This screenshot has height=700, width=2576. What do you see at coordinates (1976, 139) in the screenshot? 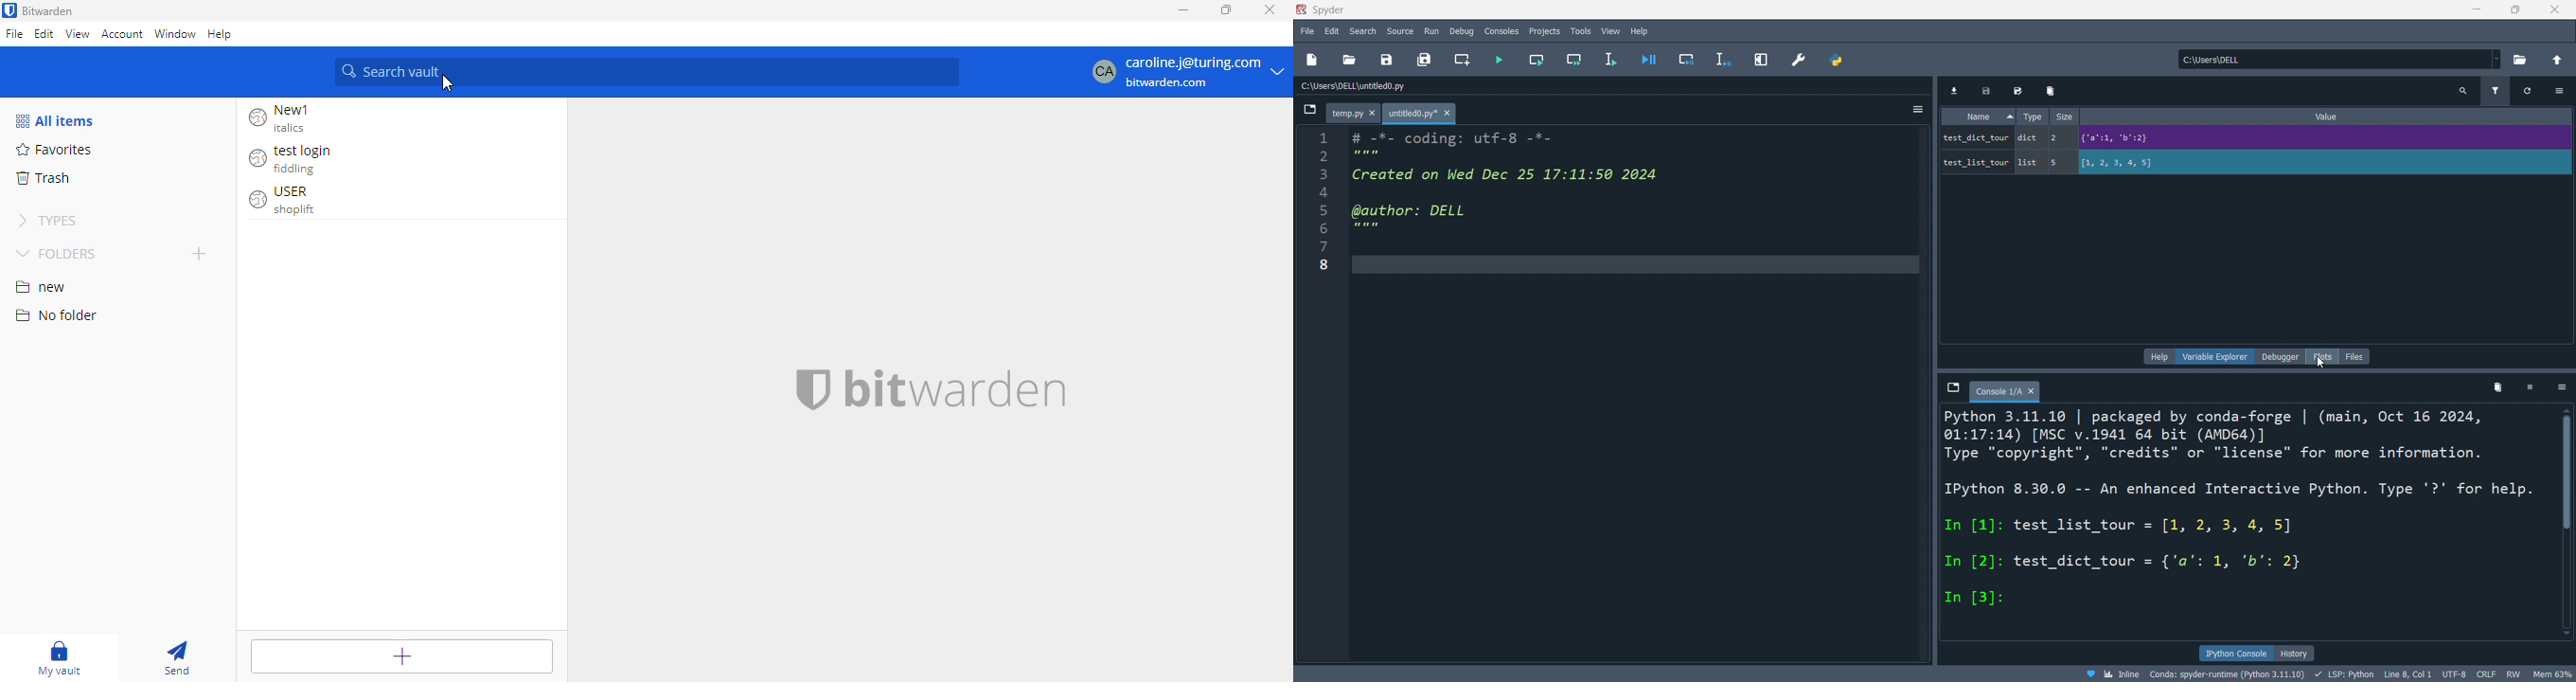
I see `variable` at bounding box center [1976, 139].